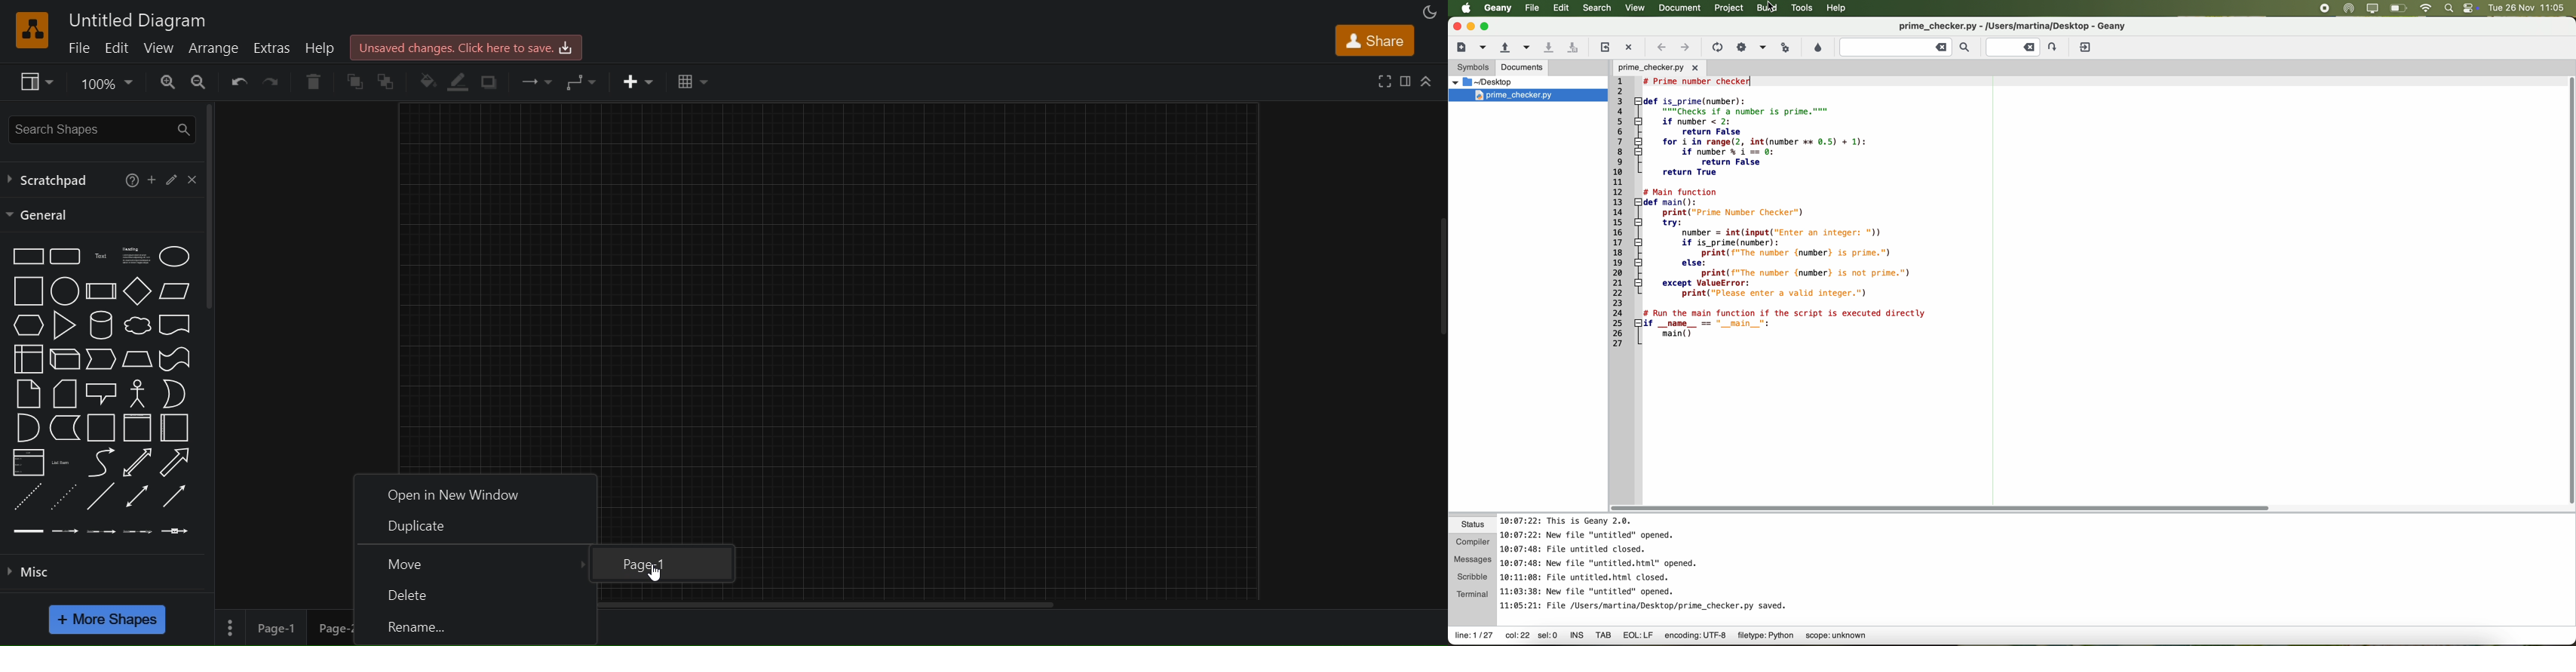 The width and height of the screenshot is (2576, 672). What do you see at coordinates (175, 461) in the screenshot?
I see `arrow` at bounding box center [175, 461].